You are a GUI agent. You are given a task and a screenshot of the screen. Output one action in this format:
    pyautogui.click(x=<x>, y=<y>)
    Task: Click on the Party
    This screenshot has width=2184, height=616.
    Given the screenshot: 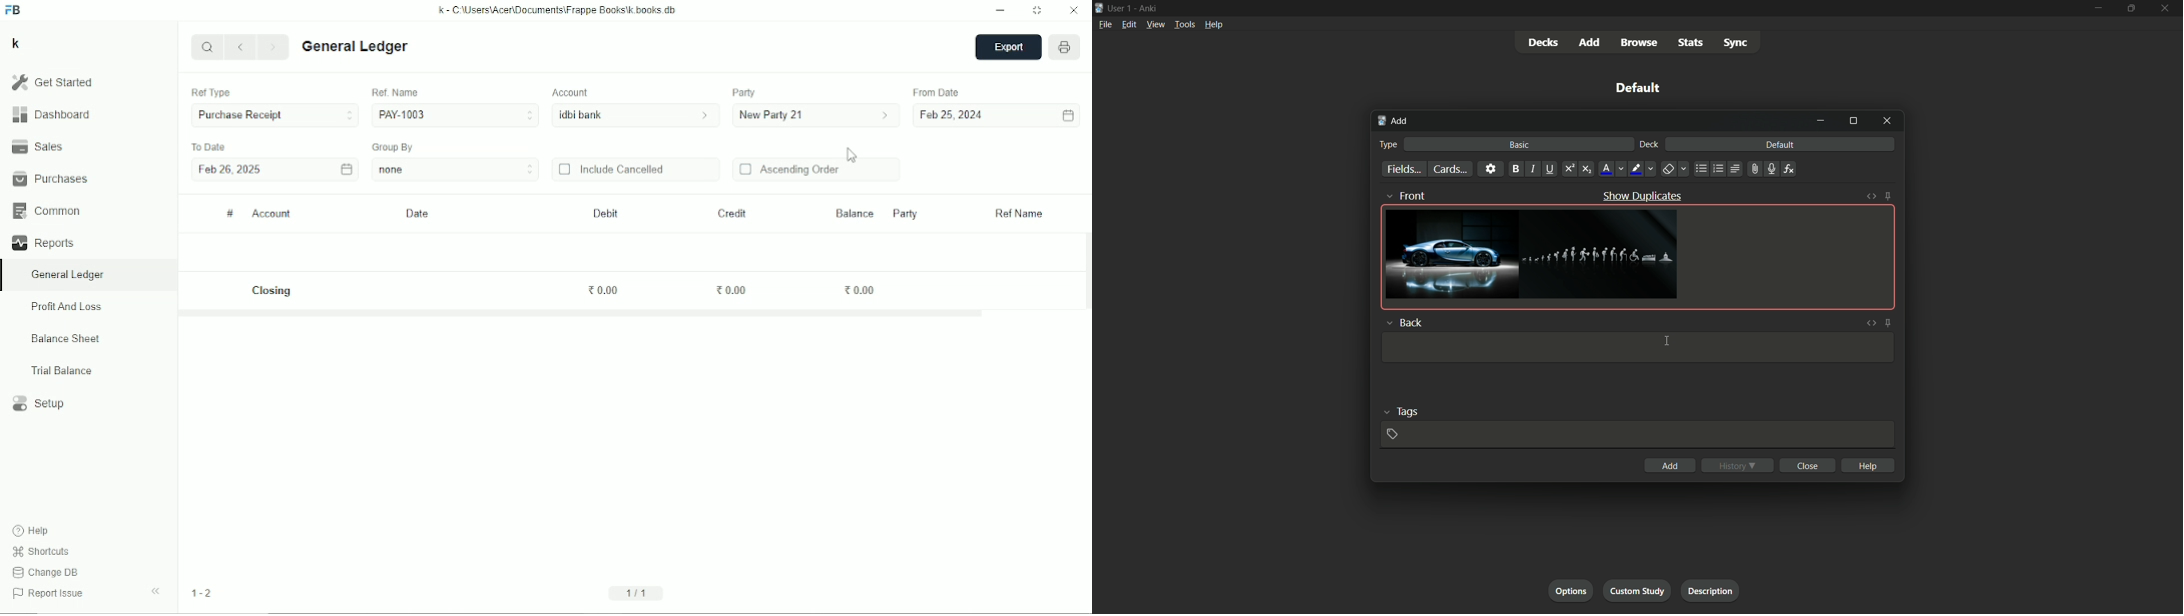 What is the action you would take?
    pyautogui.click(x=744, y=93)
    